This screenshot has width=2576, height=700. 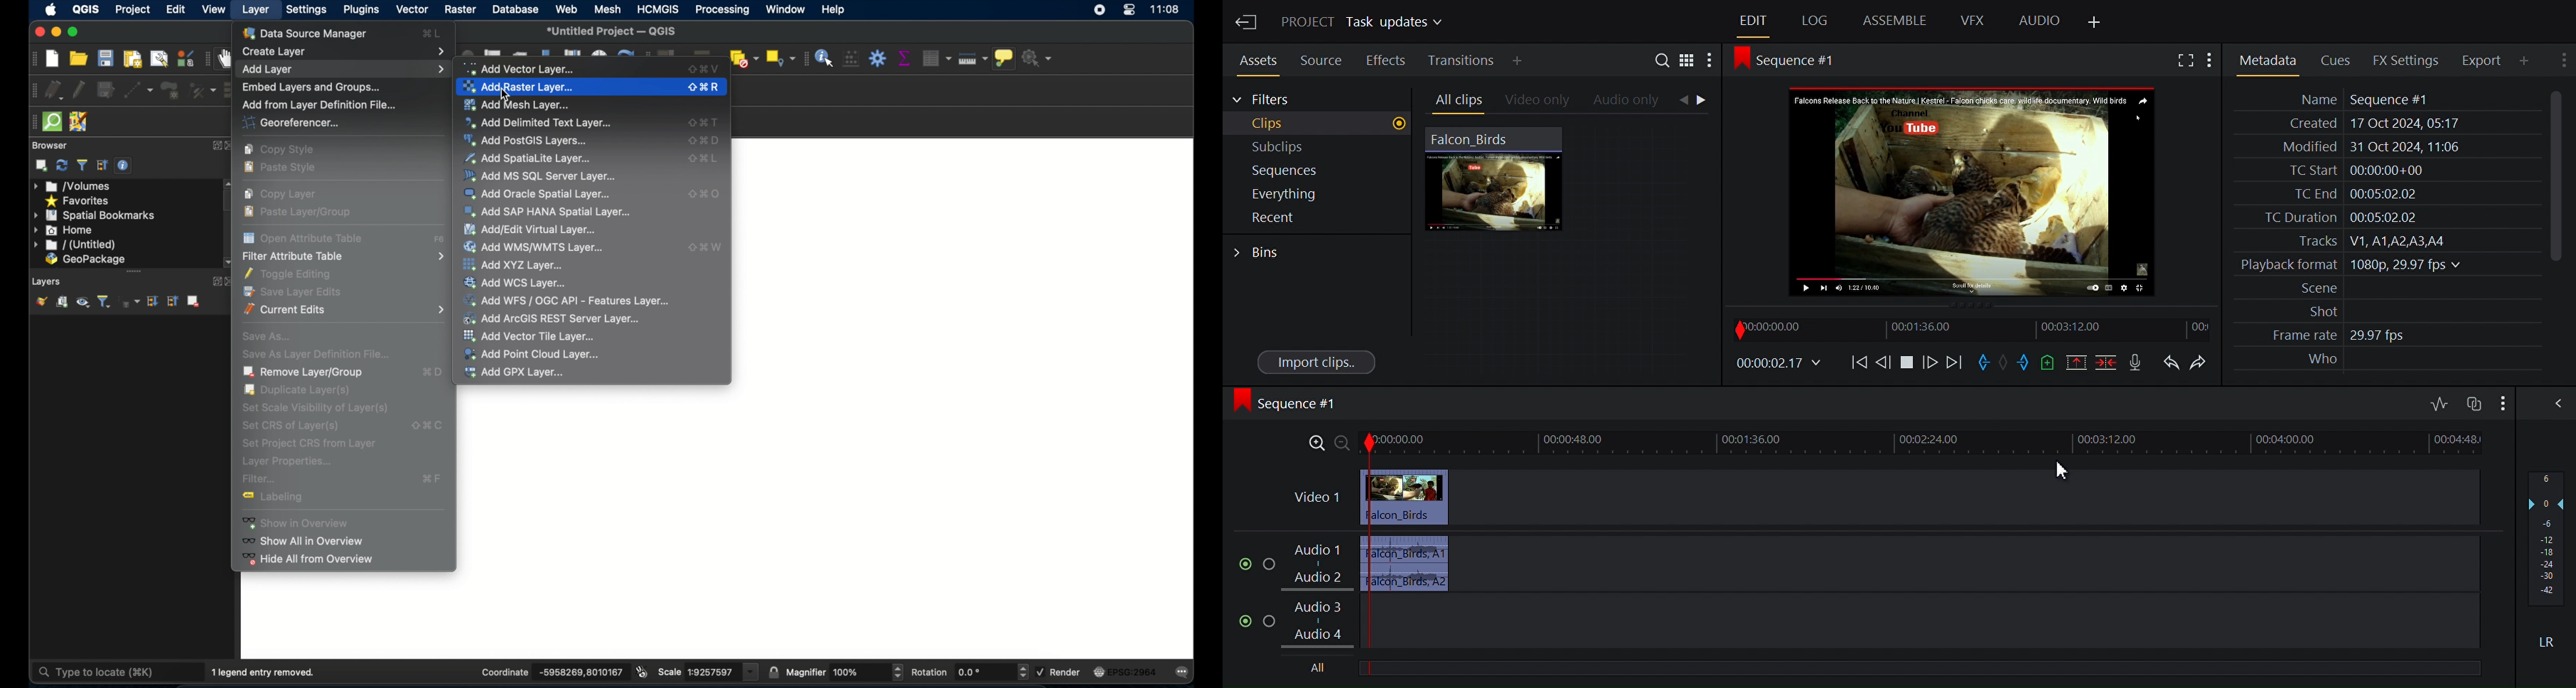 What do you see at coordinates (440, 240) in the screenshot?
I see `open attribute table` at bounding box center [440, 240].